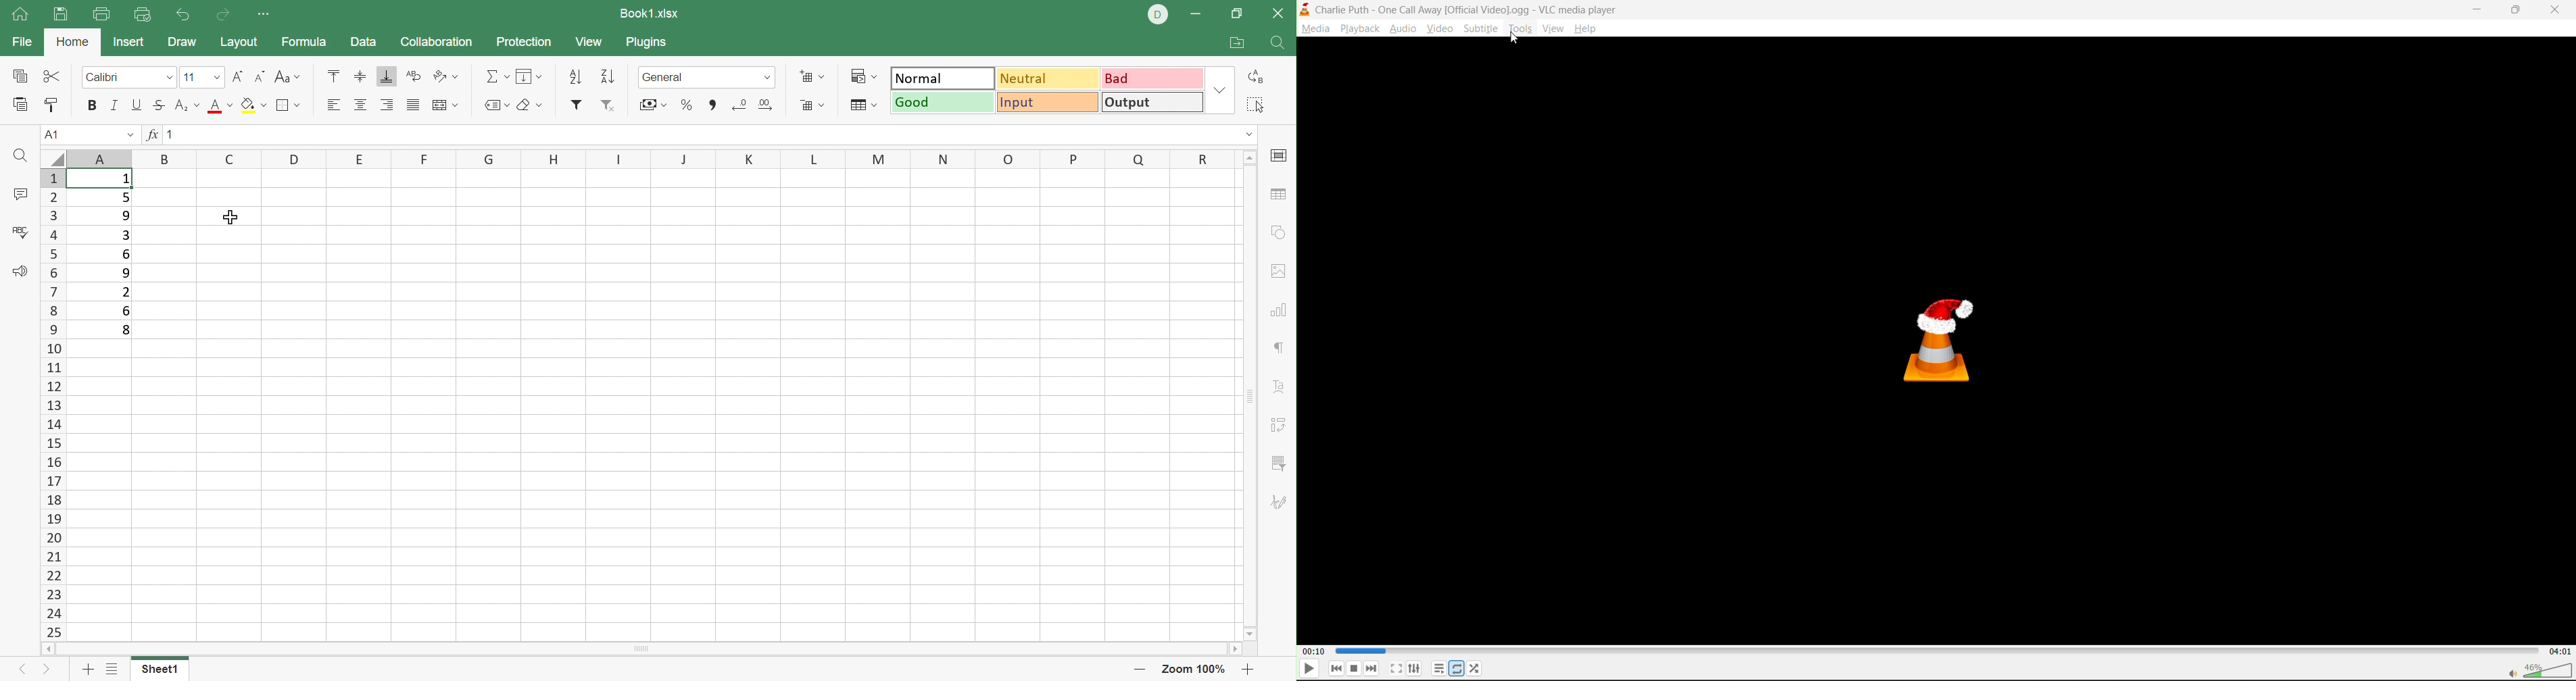 The image size is (2576, 700). What do you see at coordinates (1552, 32) in the screenshot?
I see `view` at bounding box center [1552, 32].